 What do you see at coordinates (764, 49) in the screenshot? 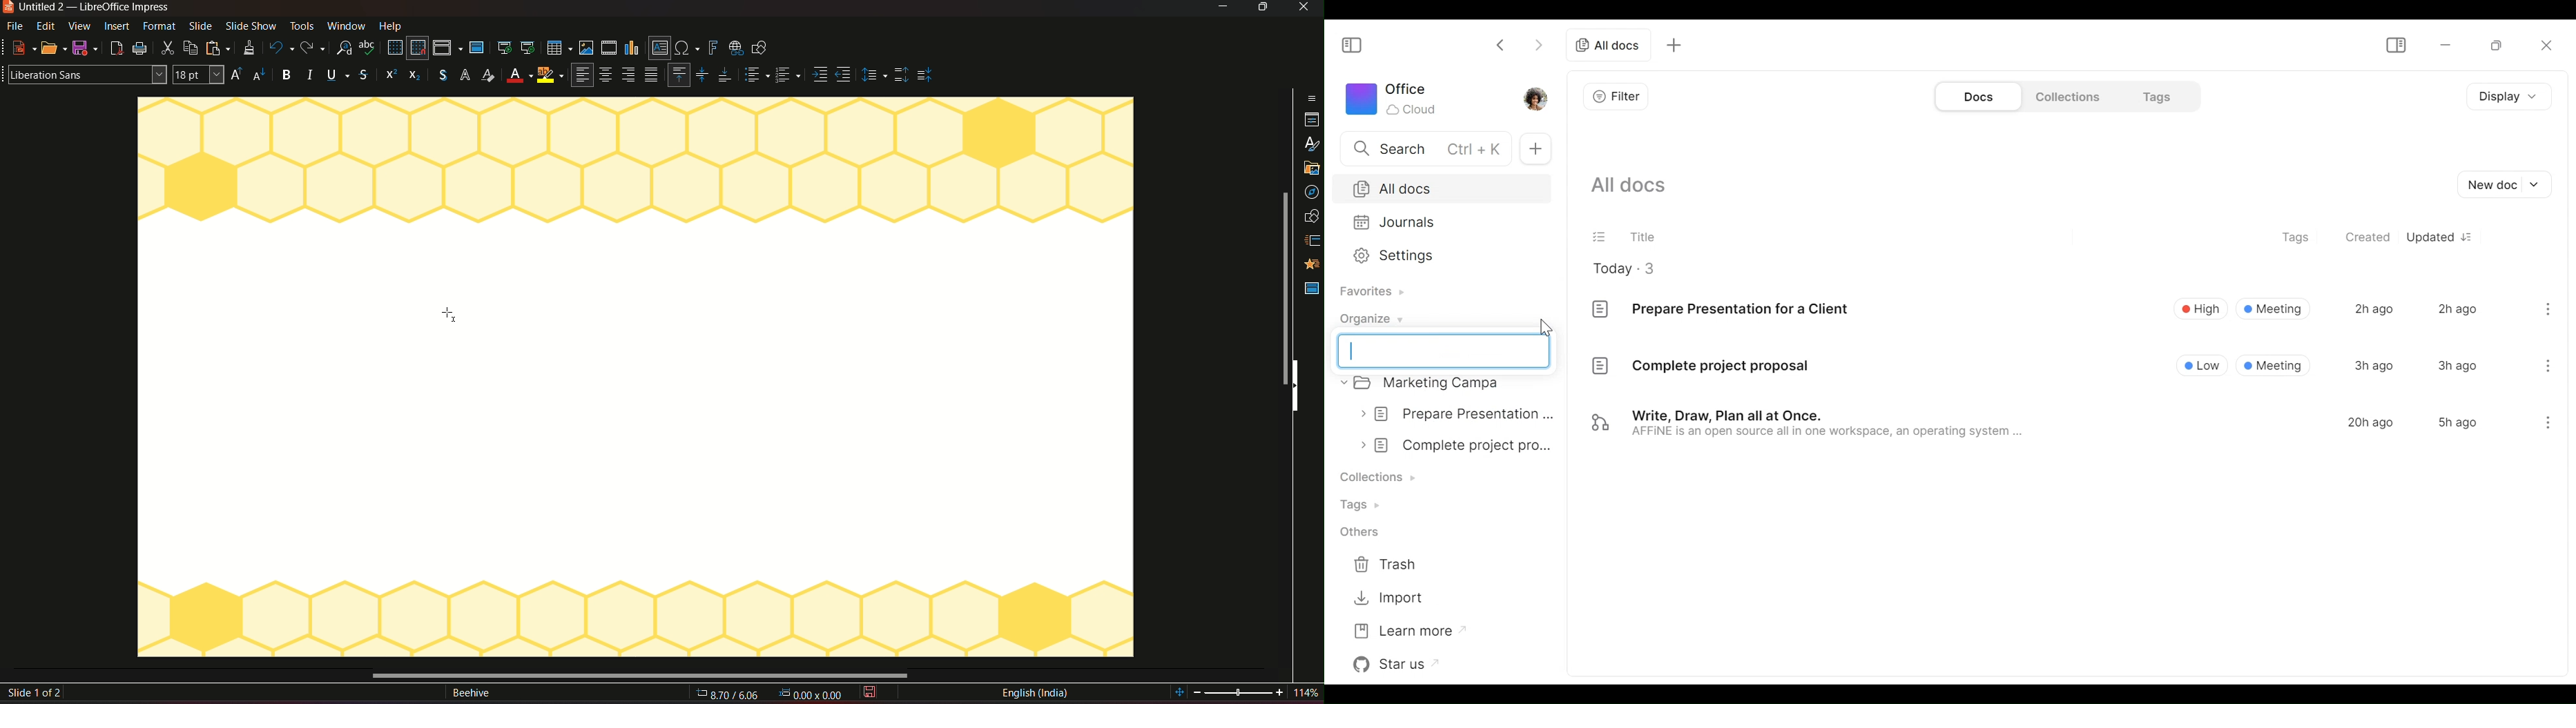
I see `show draw functions` at bounding box center [764, 49].